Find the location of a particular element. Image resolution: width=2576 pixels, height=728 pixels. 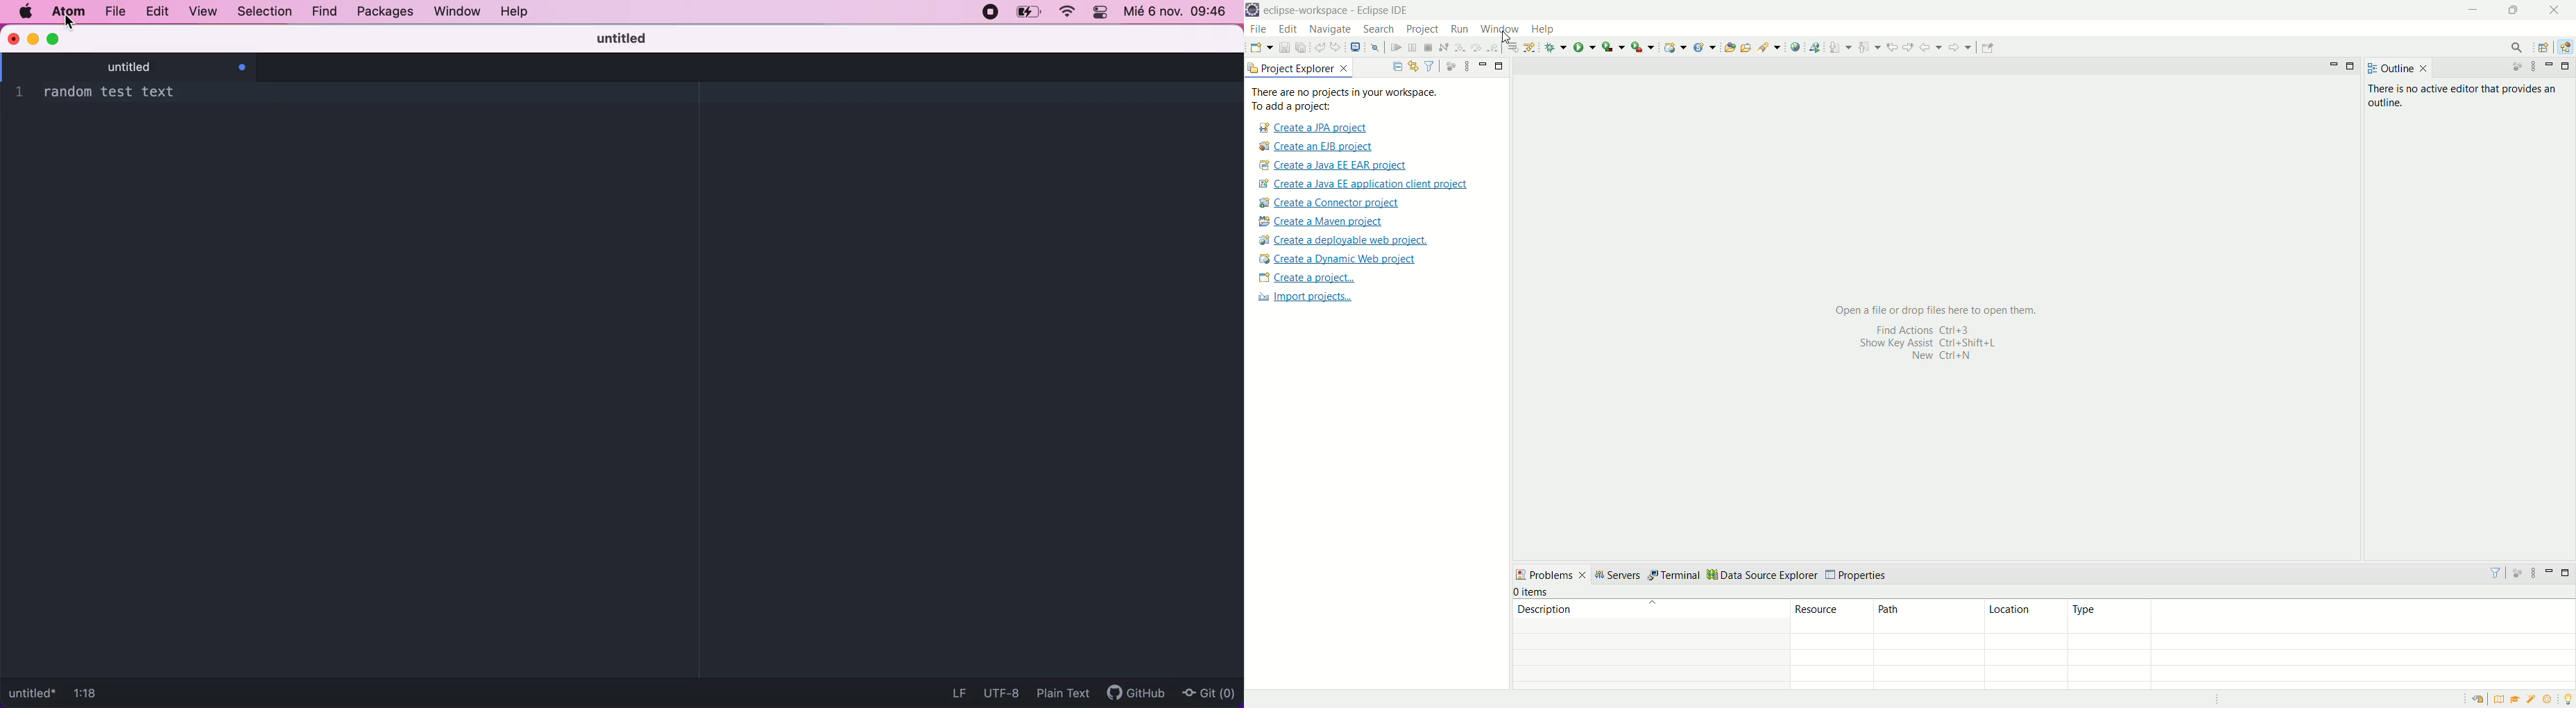

github is located at coordinates (1140, 692).